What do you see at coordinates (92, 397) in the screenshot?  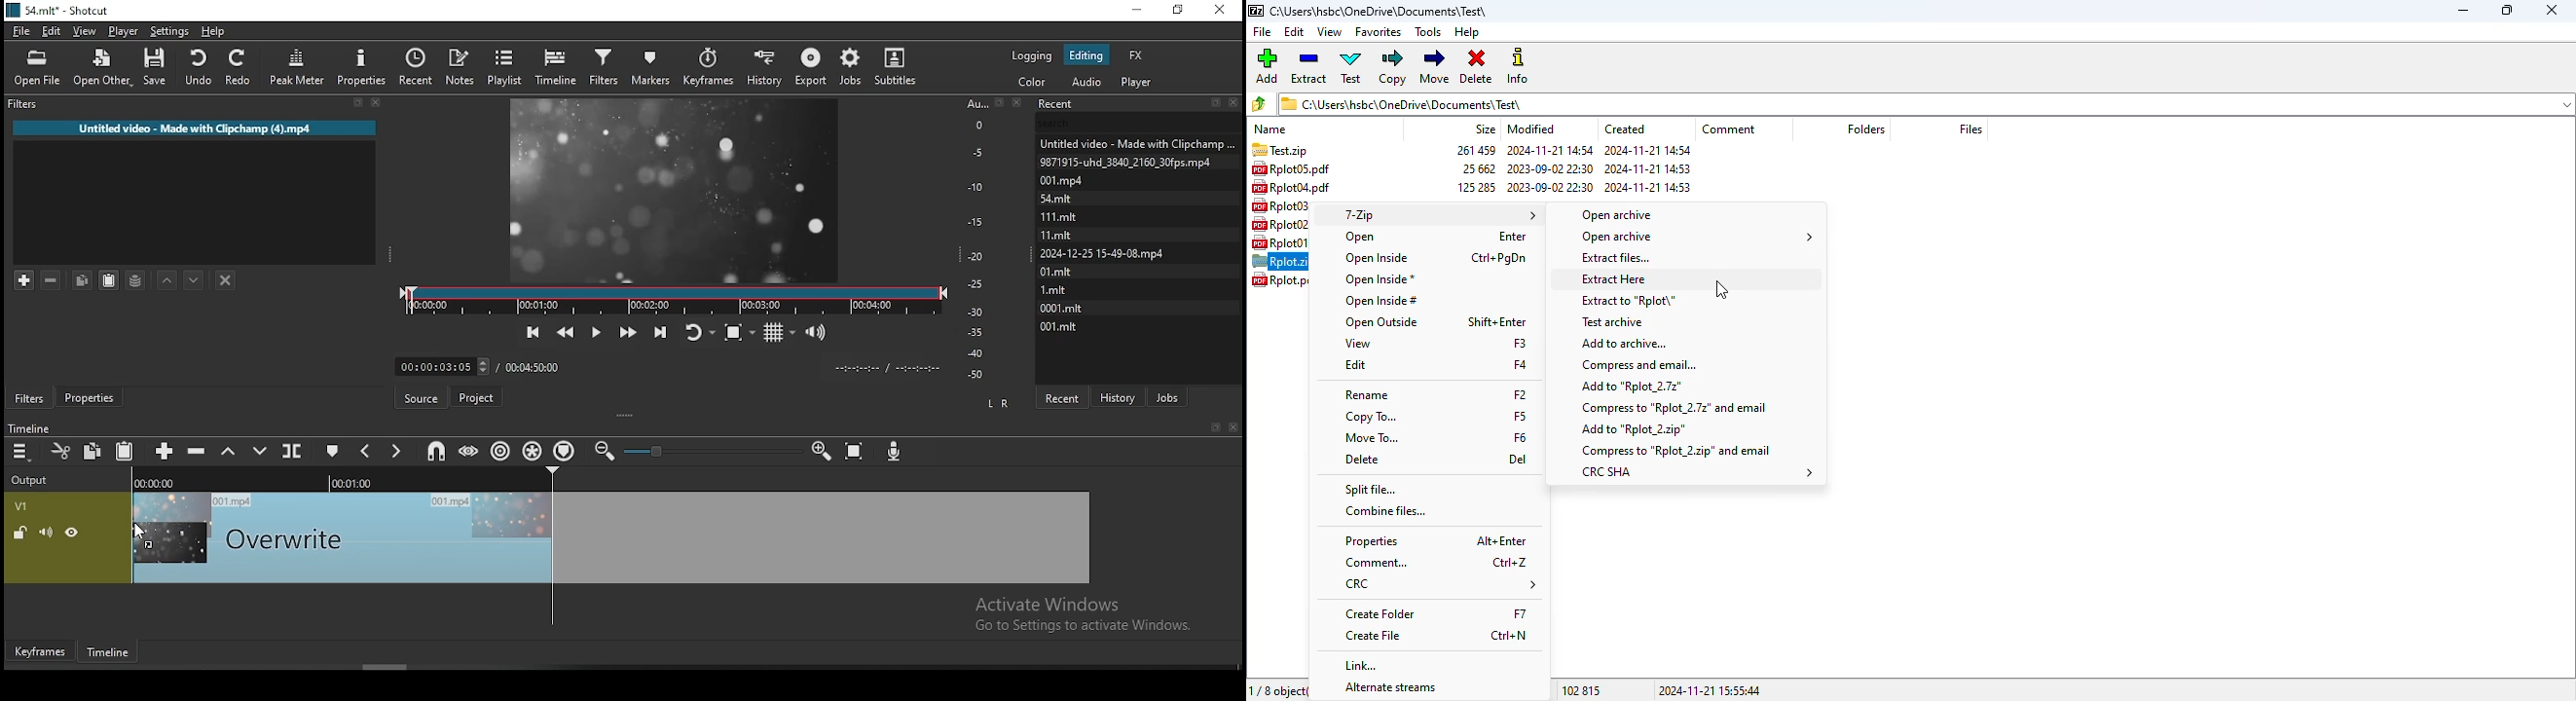 I see `properties` at bounding box center [92, 397].